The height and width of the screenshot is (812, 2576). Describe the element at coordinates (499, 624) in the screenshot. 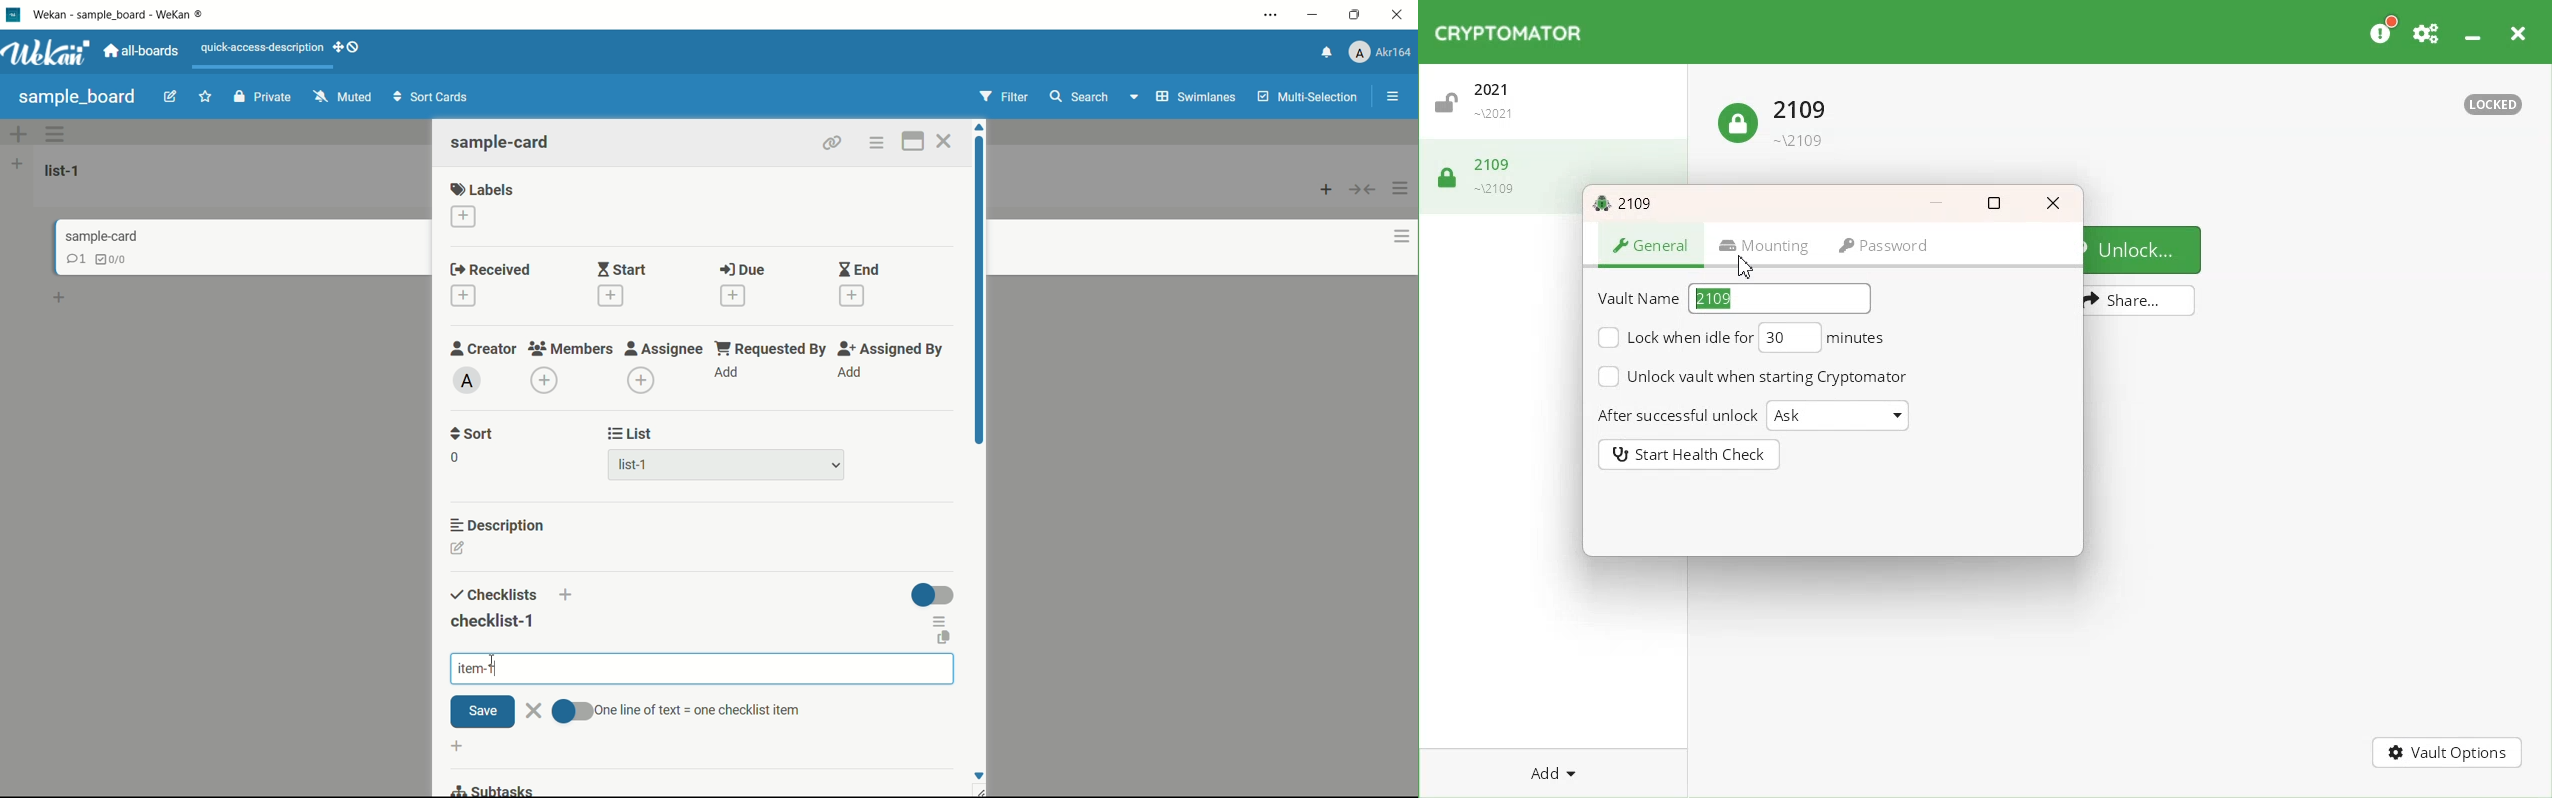

I see `checklist-1` at that location.